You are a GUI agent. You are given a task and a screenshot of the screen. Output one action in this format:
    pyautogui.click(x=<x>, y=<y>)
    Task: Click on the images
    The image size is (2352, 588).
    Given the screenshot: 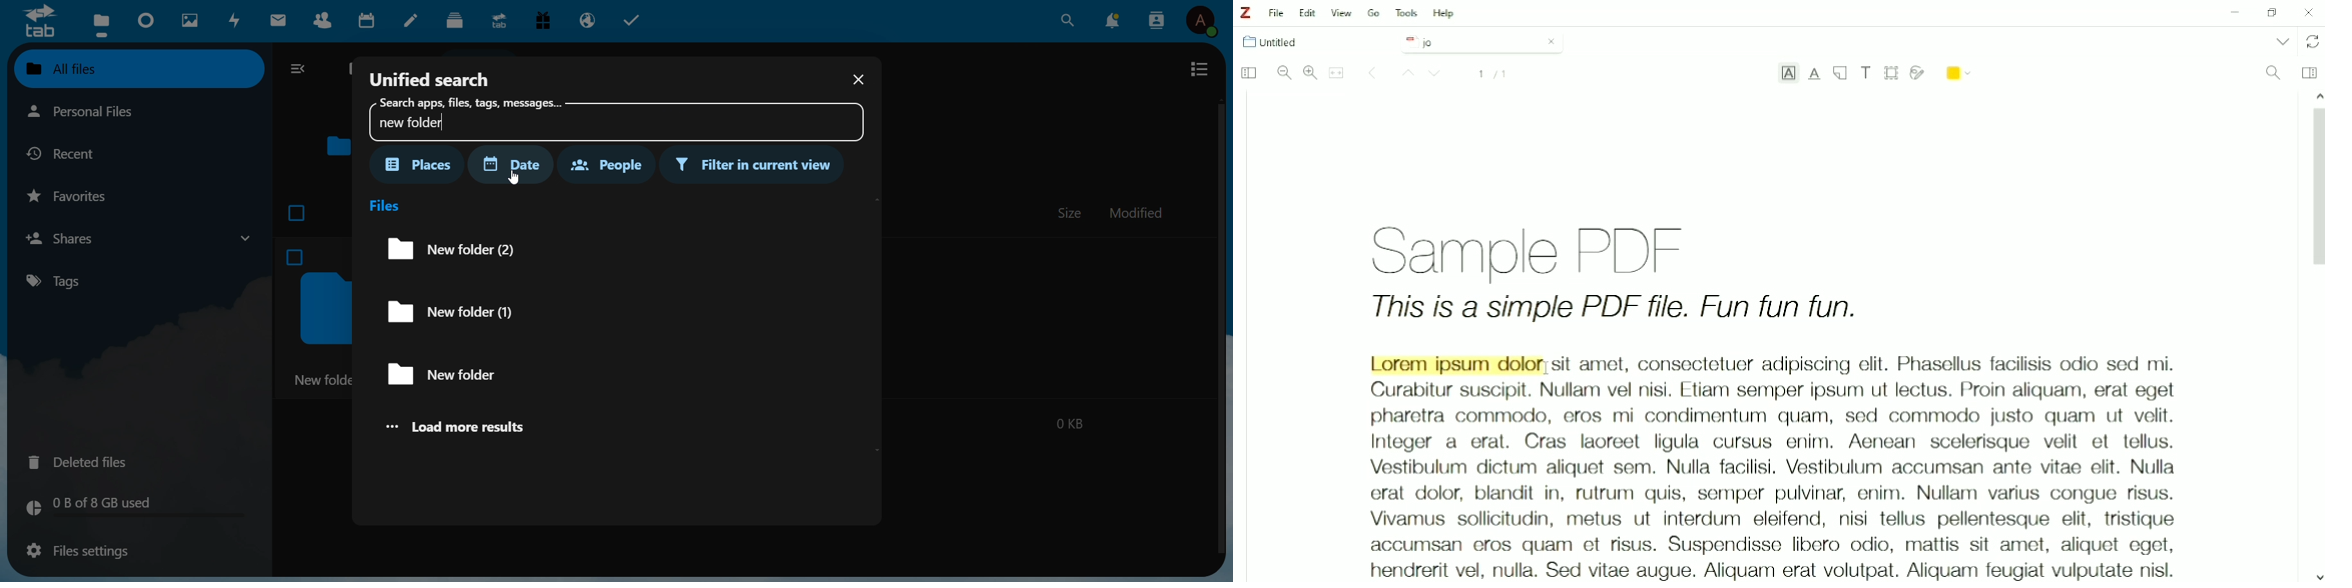 What is the action you would take?
    pyautogui.click(x=189, y=21)
    